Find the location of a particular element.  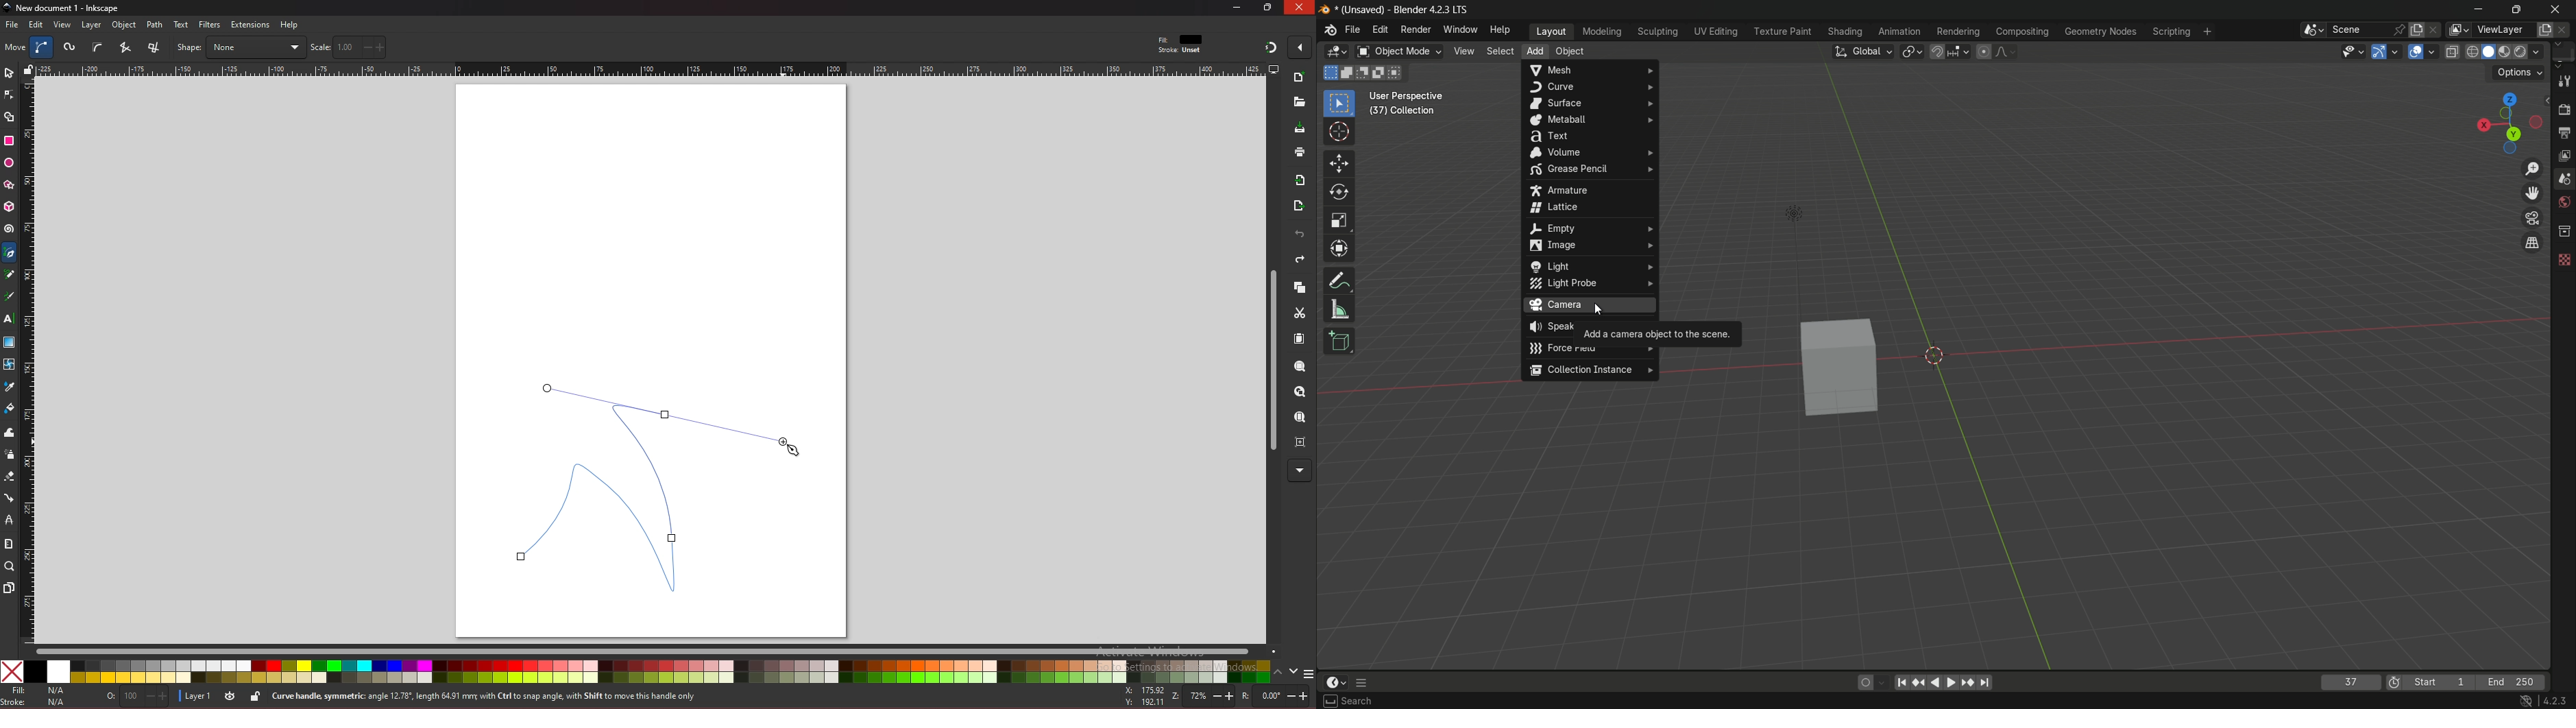

move is located at coordinates (16, 47).